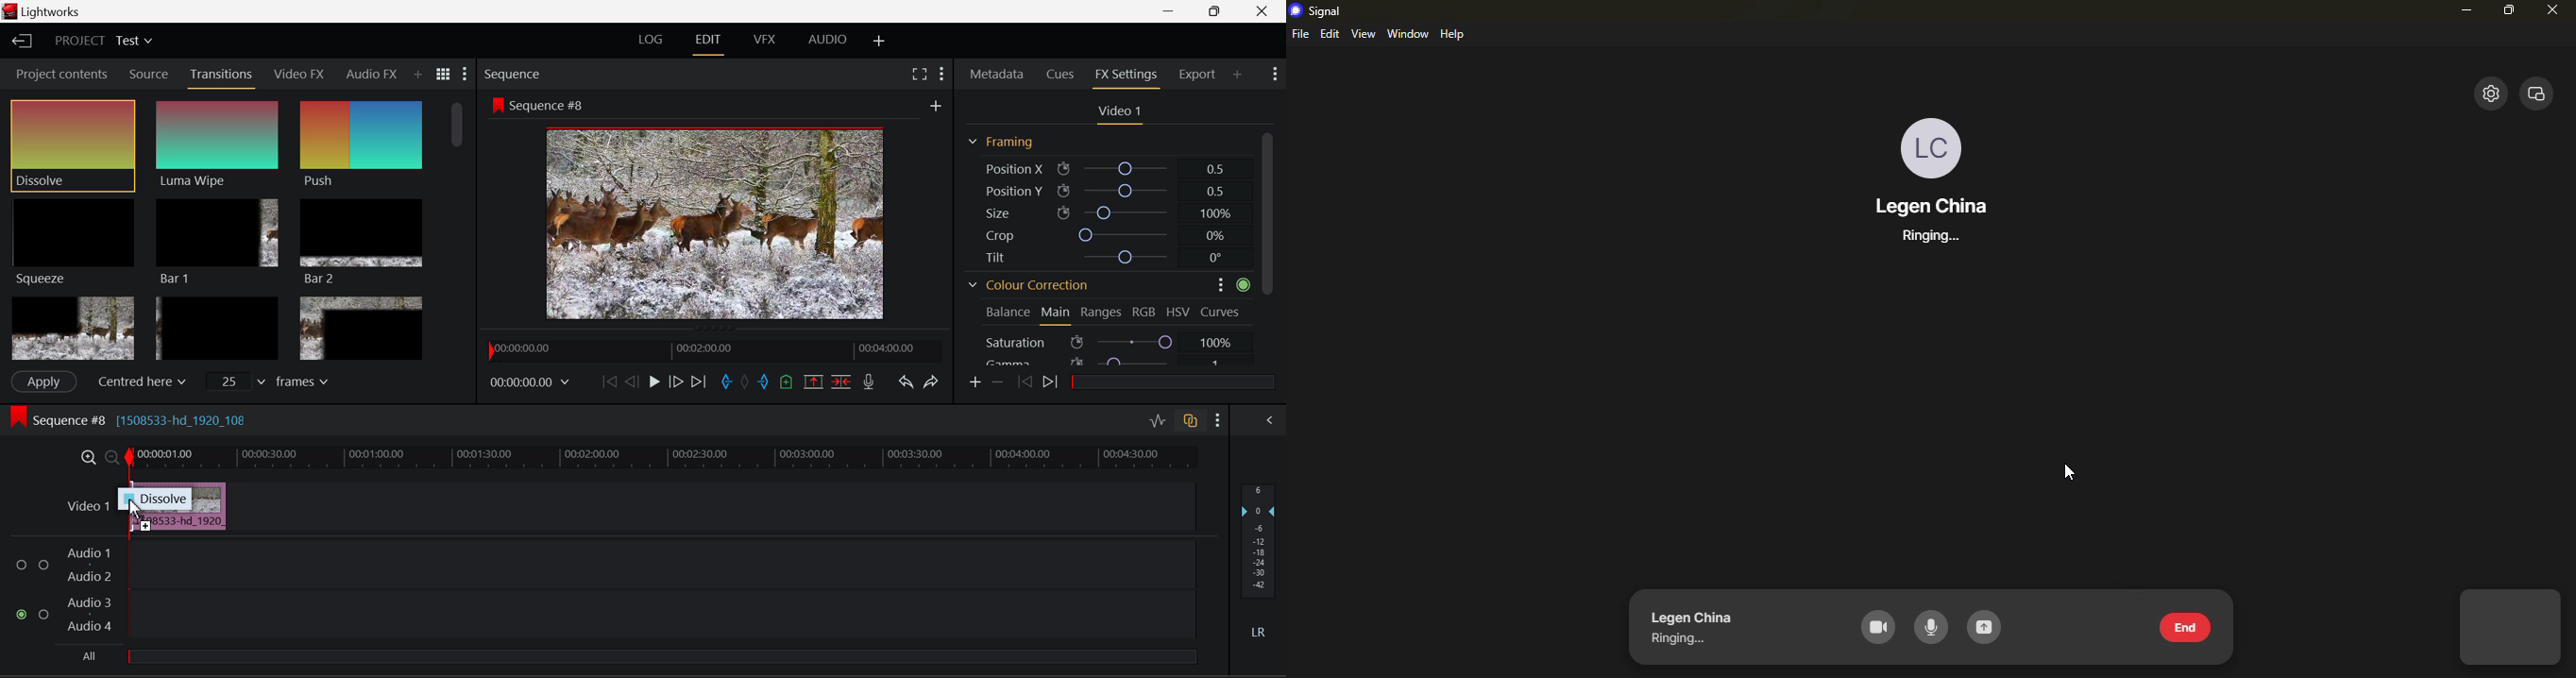 This screenshot has height=700, width=2576. Describe the element at coordinates (1126, 76) in the screenshot. I see `FX Settings Open` at that location.